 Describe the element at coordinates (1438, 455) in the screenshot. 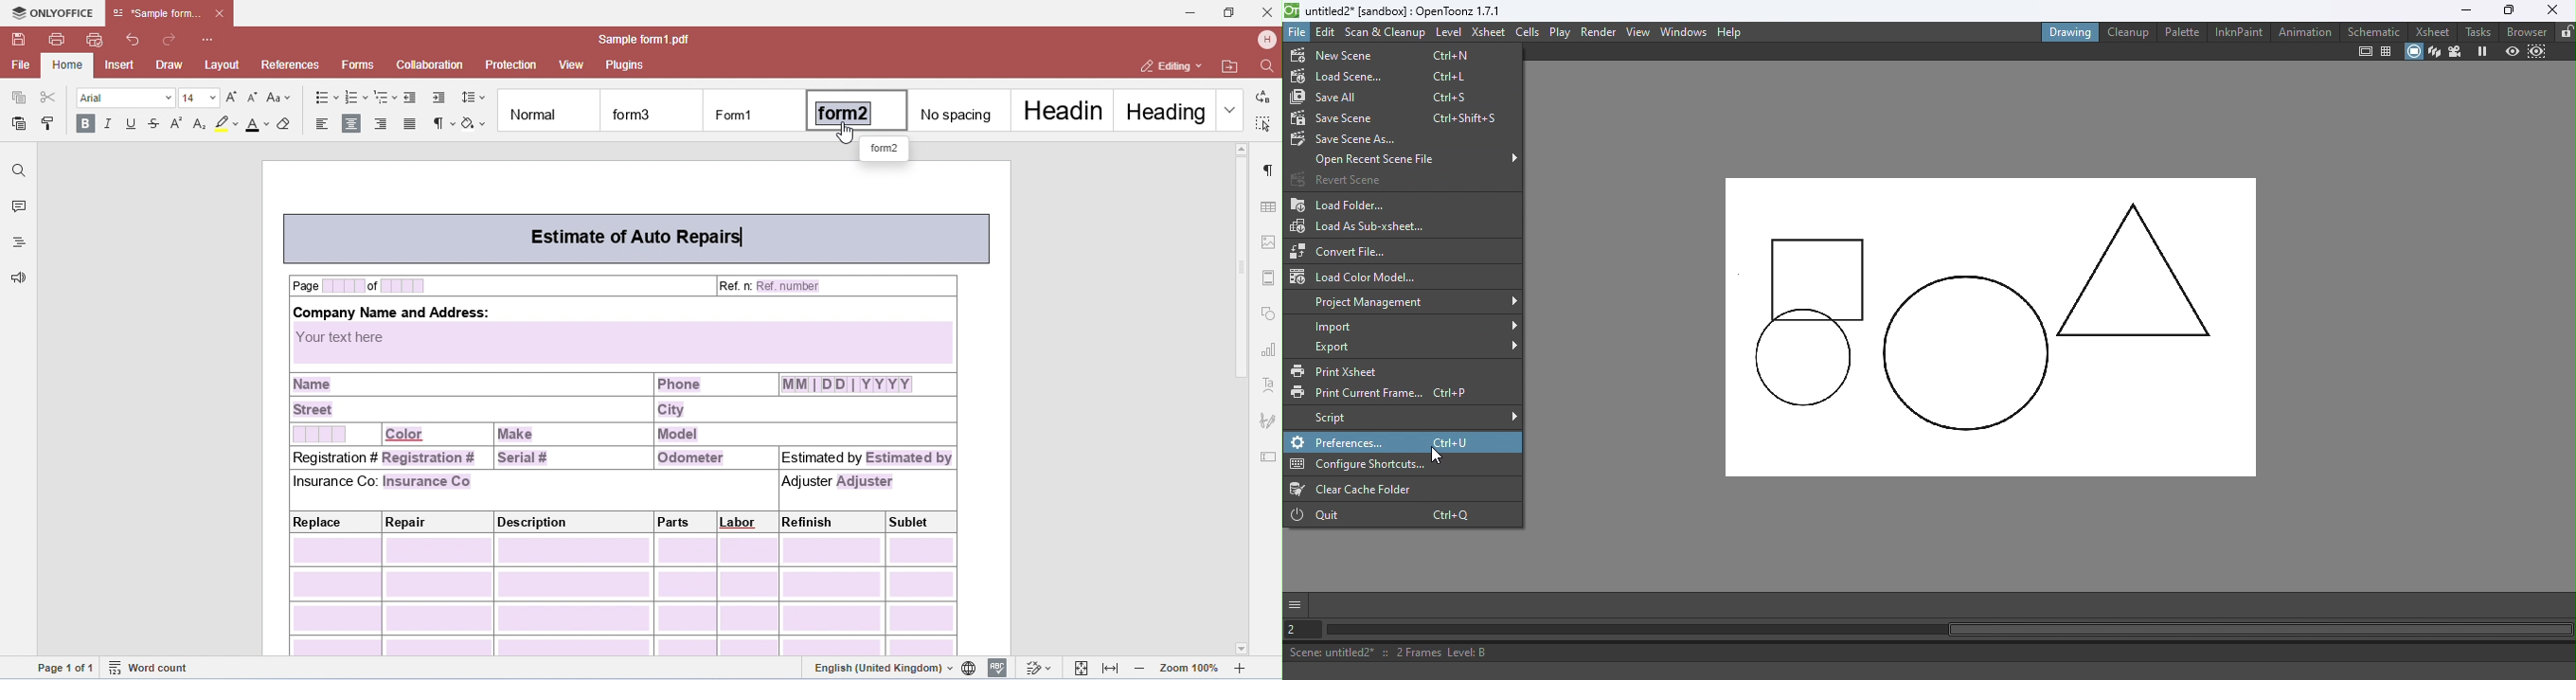

I see `Cursor` at that location.